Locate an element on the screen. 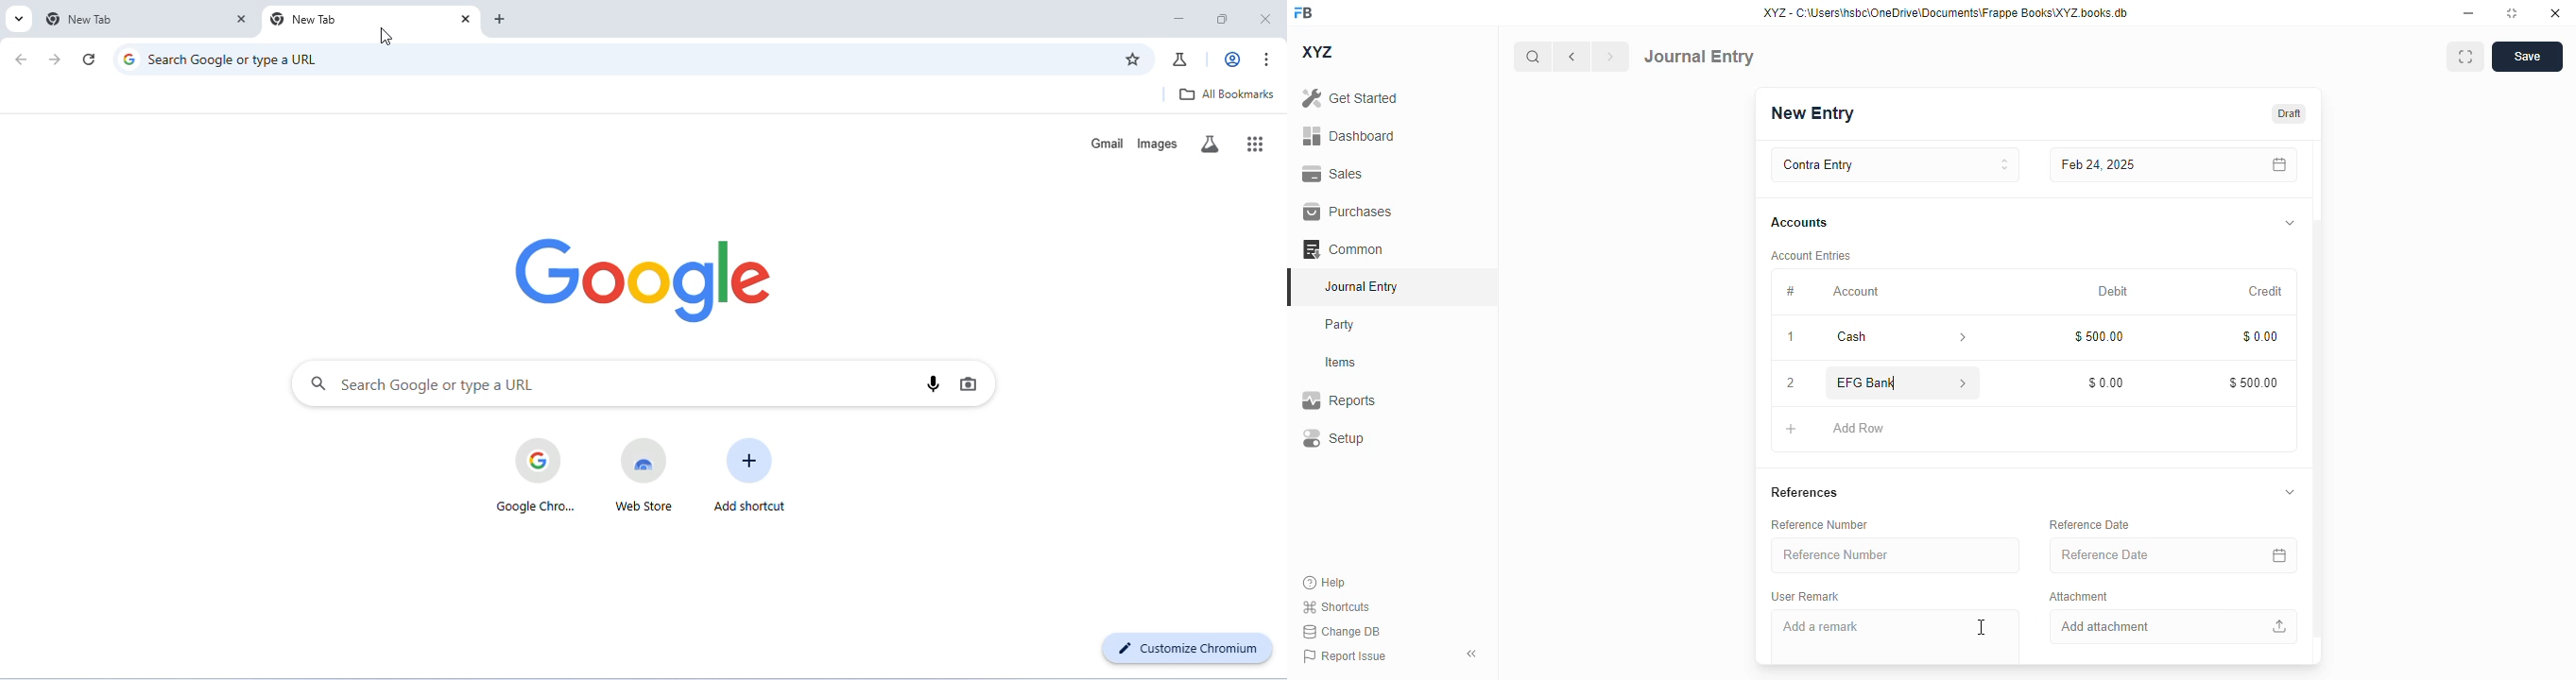 The image size is (2576, 700). feb 24, 2025 is located at coordinates (2132, 165).